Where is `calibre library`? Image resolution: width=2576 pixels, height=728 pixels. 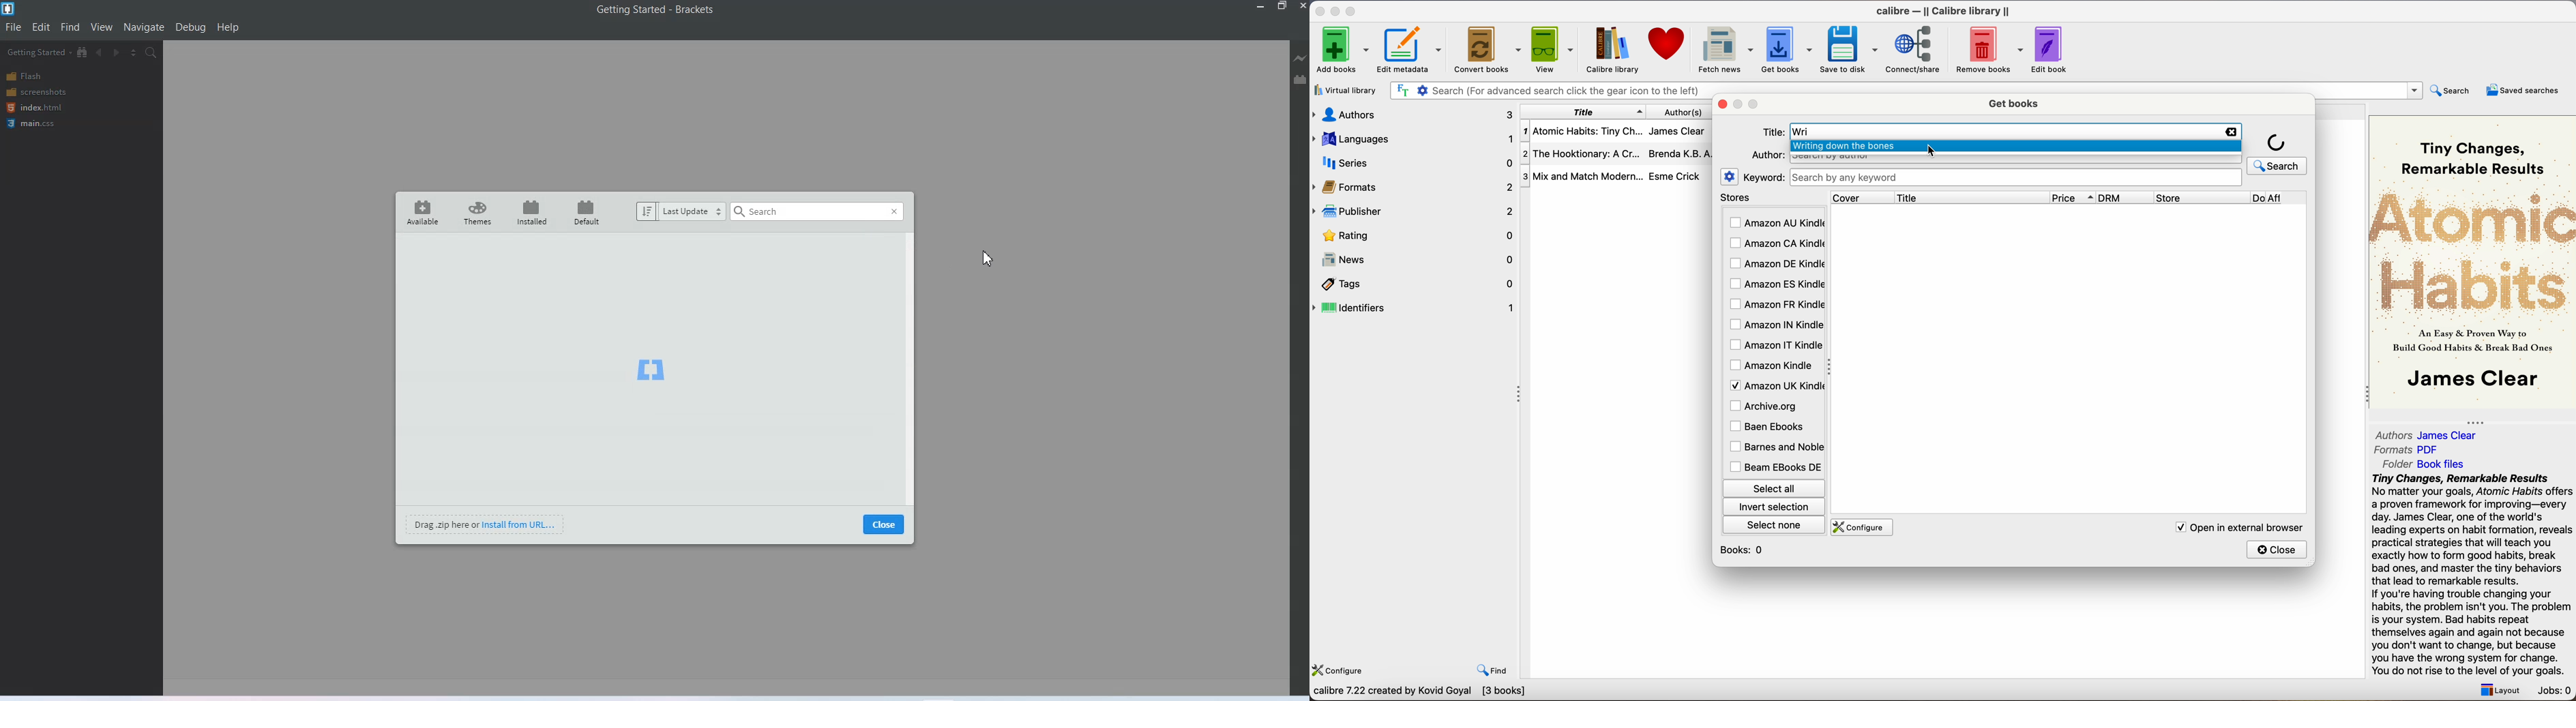 calibre library is located at coordinates (1609, 50).